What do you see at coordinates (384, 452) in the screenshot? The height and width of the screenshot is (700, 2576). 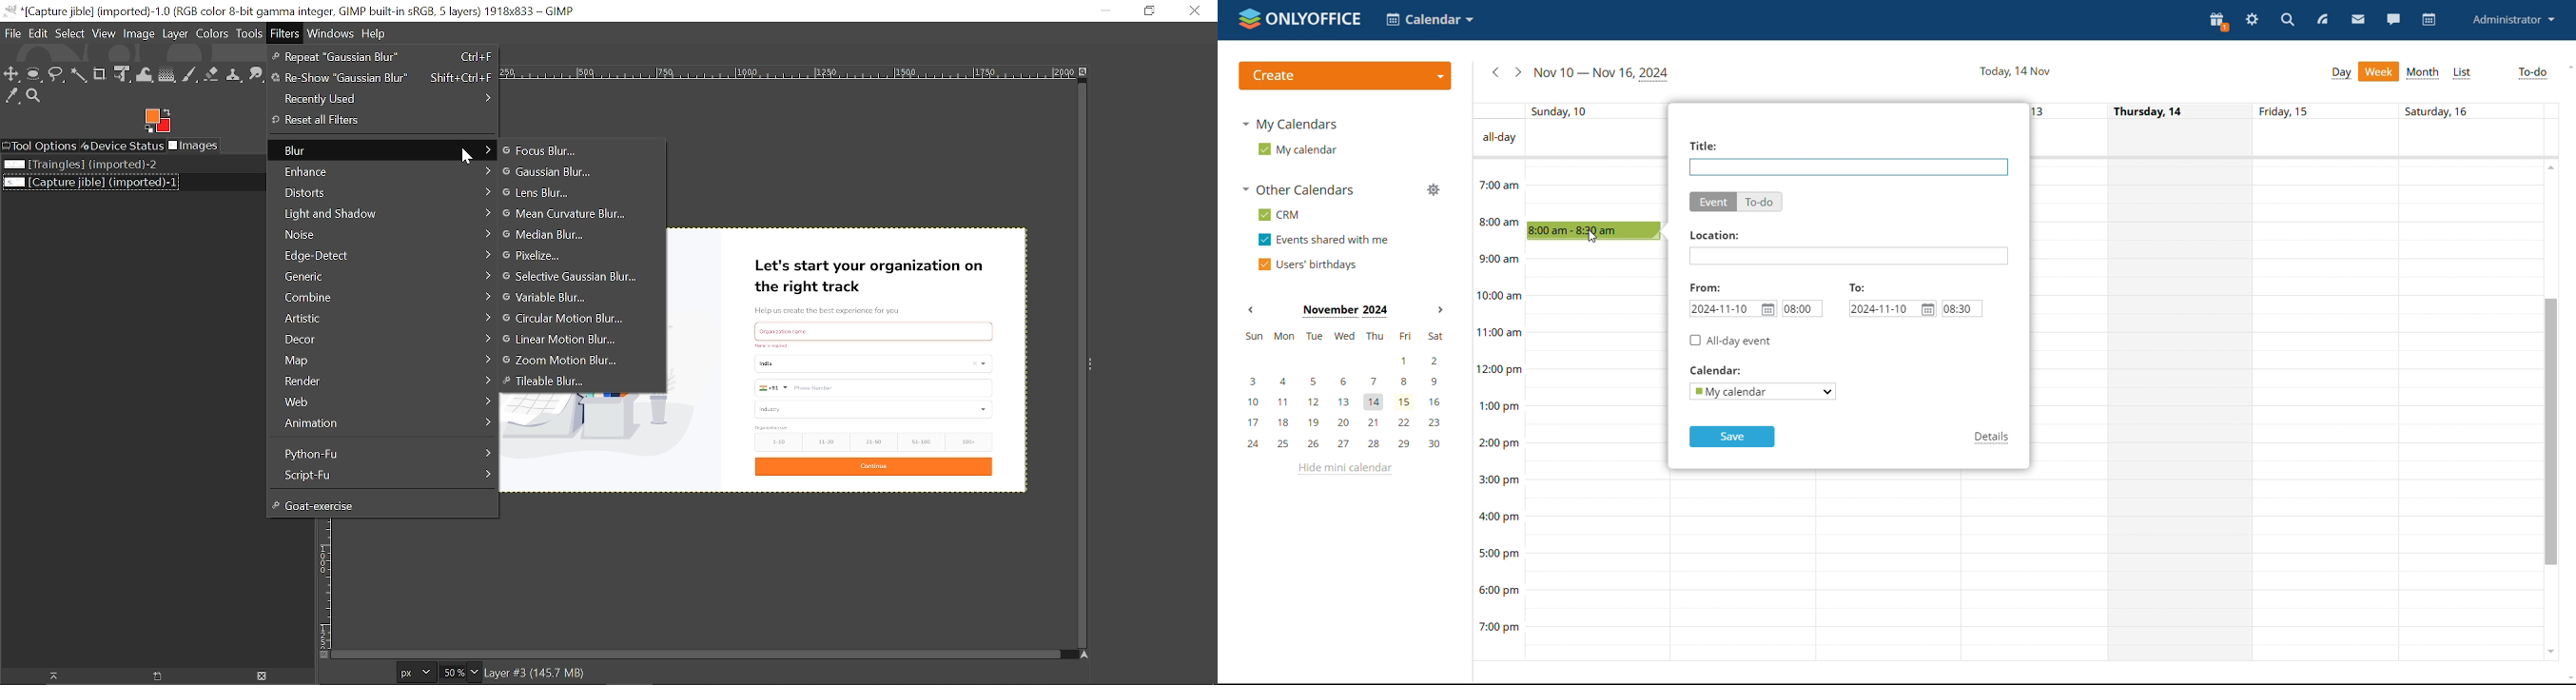 I see `Python-Fu` at bounding box center [384, 452].